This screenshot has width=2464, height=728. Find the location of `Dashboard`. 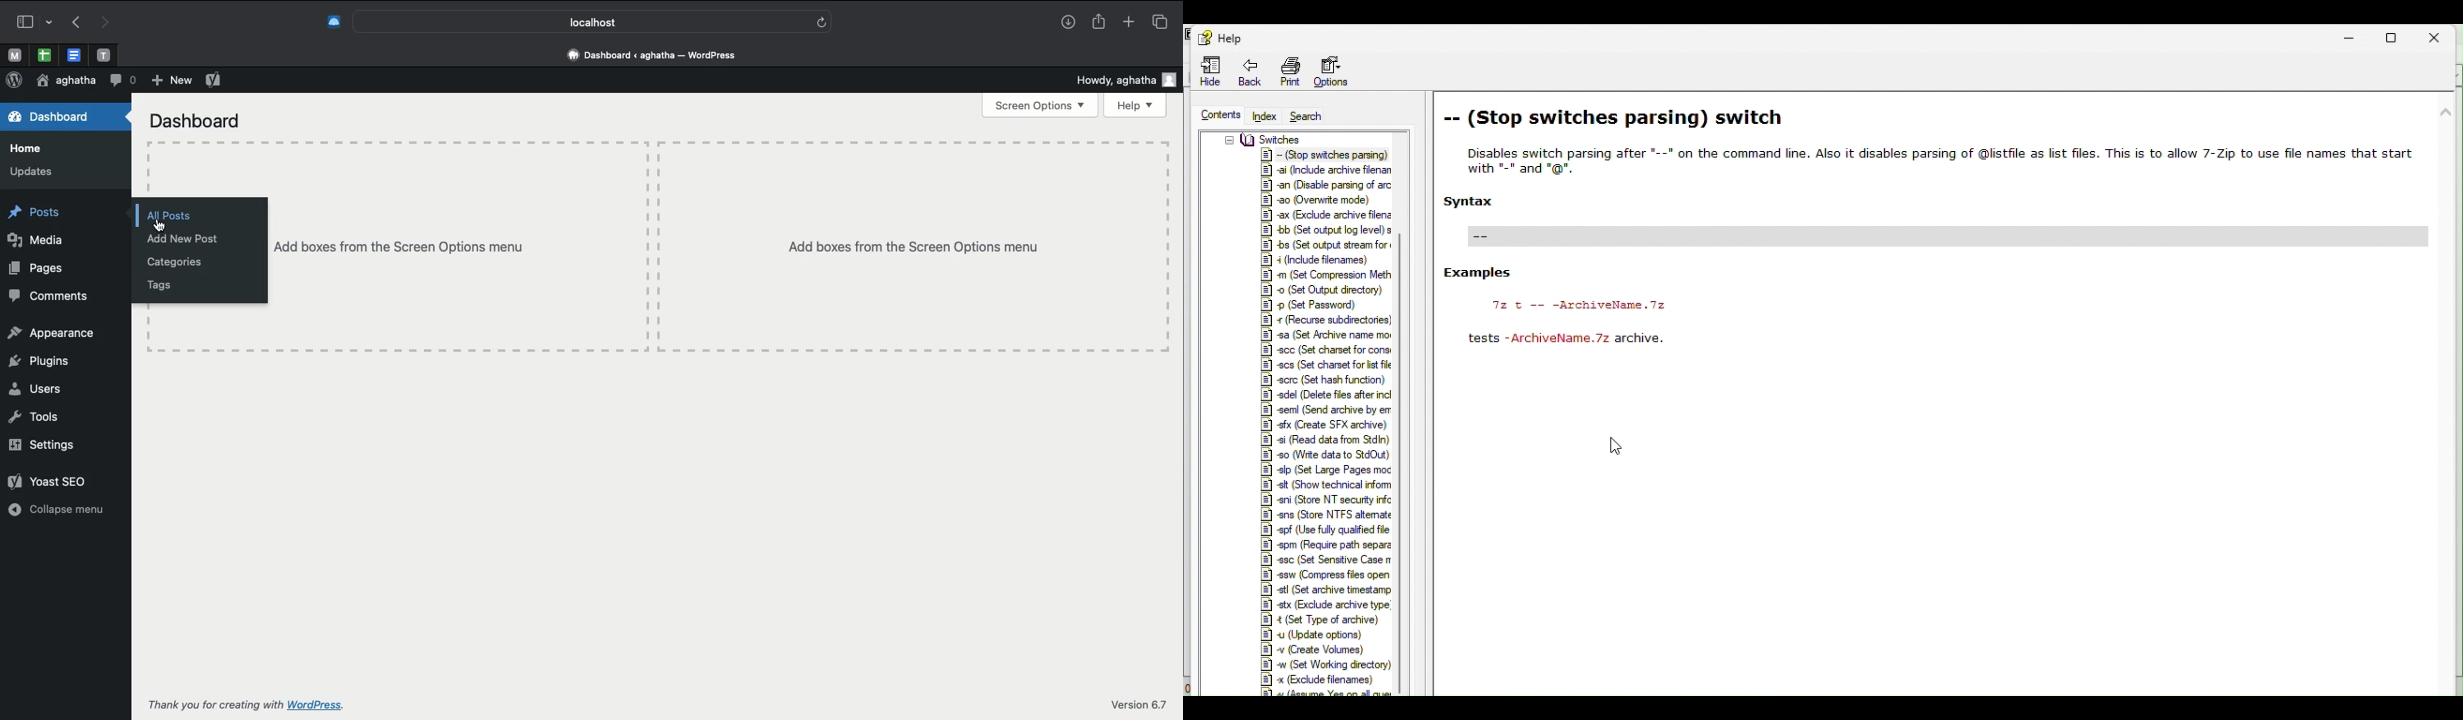

Dashboard is located at coordinates (65, 117).